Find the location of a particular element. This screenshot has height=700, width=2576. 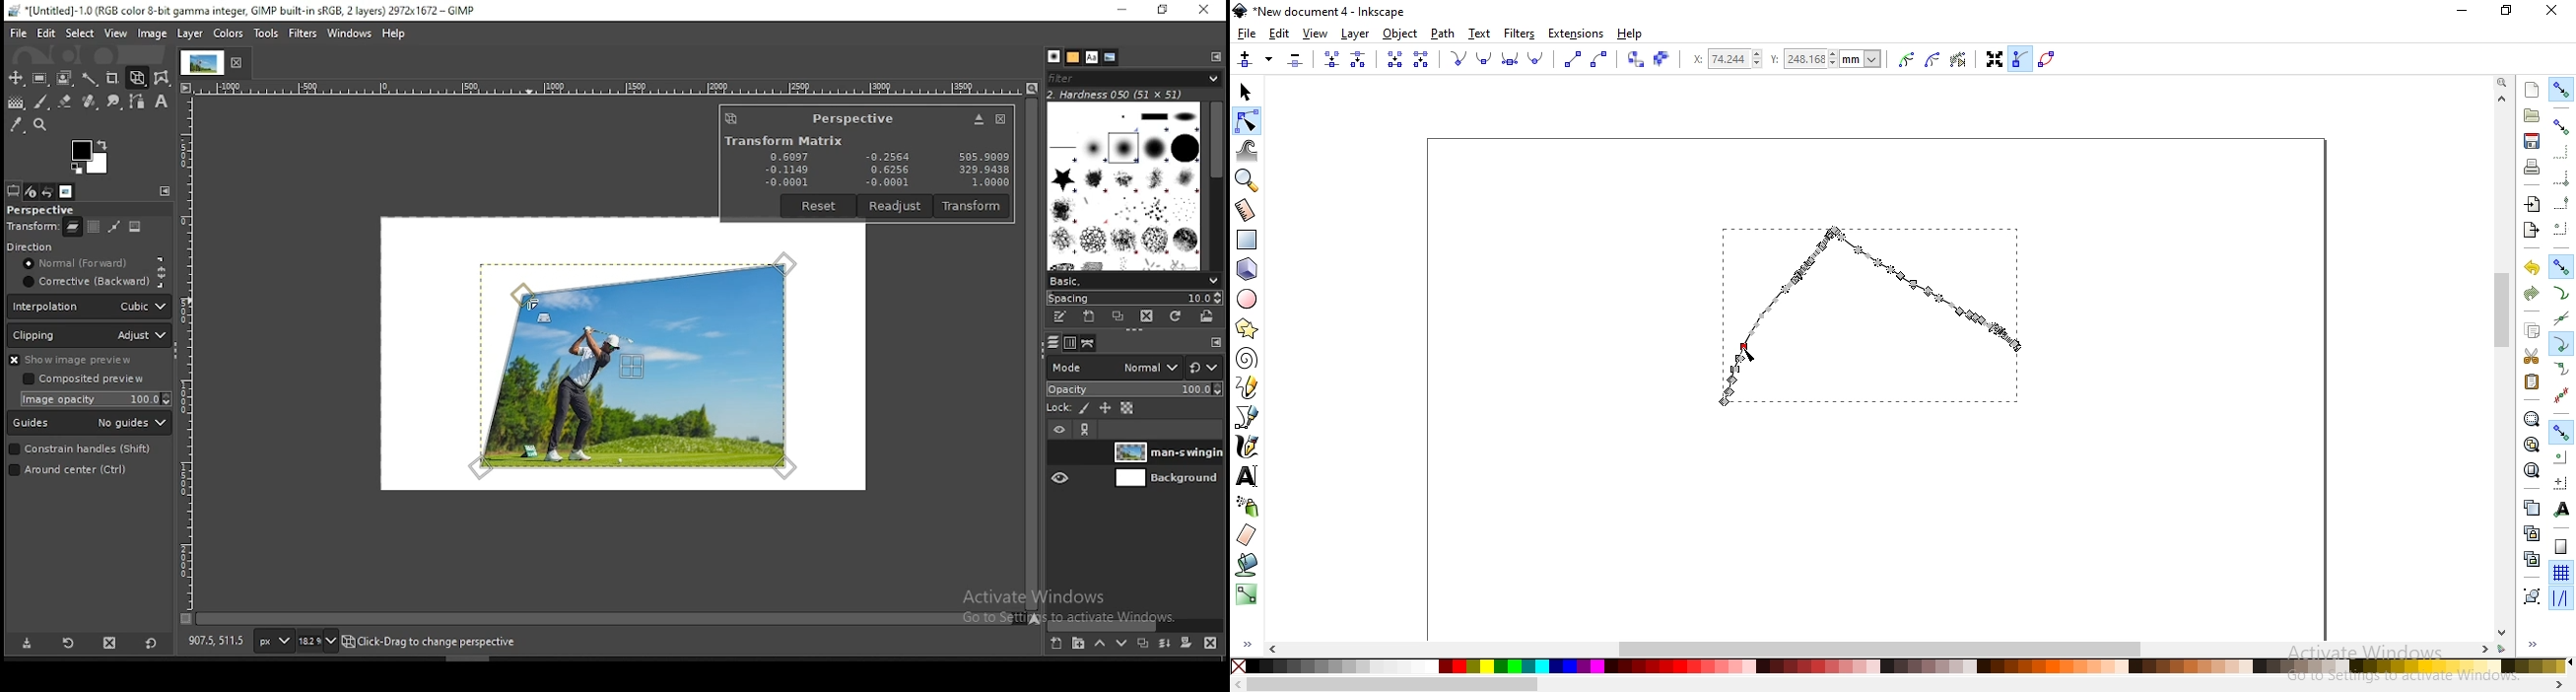

paths tool is located at coordinates (139, 102).